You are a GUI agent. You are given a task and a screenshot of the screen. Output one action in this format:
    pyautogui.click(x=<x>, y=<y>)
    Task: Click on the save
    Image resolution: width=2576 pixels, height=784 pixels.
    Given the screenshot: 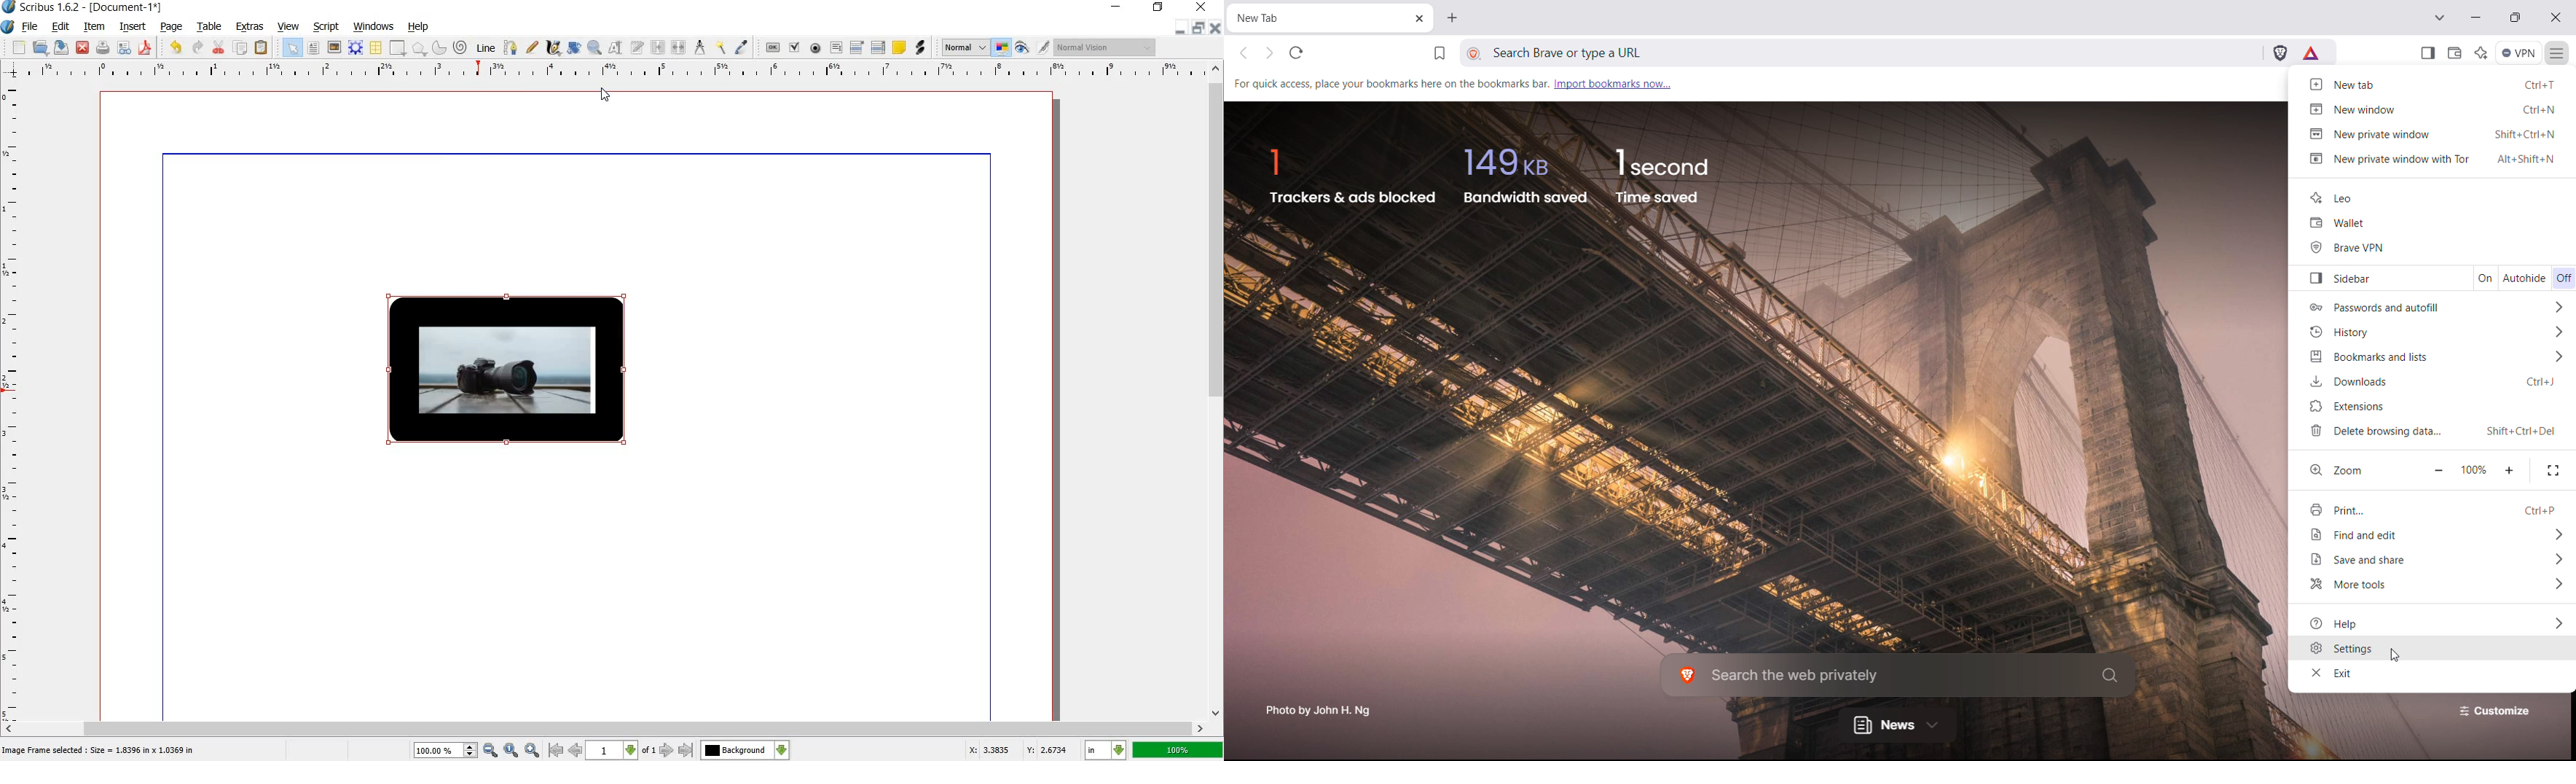 What is the action you would take?
    pyautogui.click(x=61, y=49)
    